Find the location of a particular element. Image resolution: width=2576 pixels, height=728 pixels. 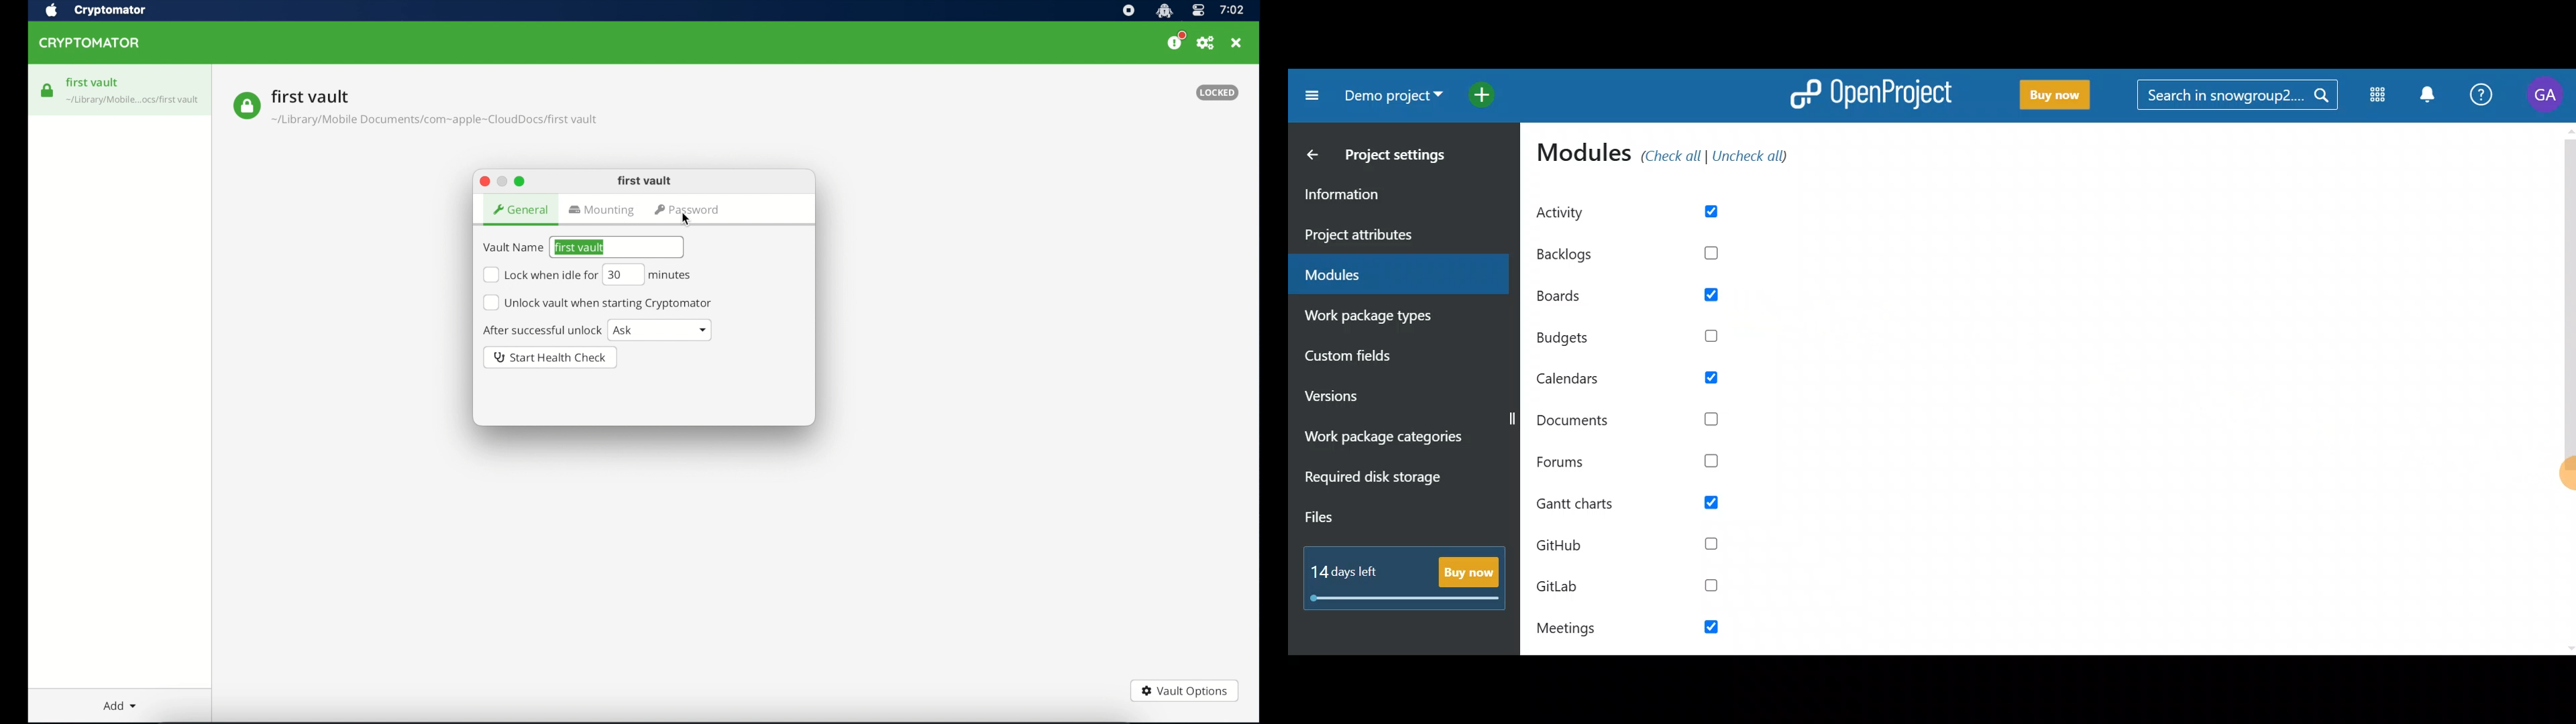

vault name is located at coordinates (311, 96).